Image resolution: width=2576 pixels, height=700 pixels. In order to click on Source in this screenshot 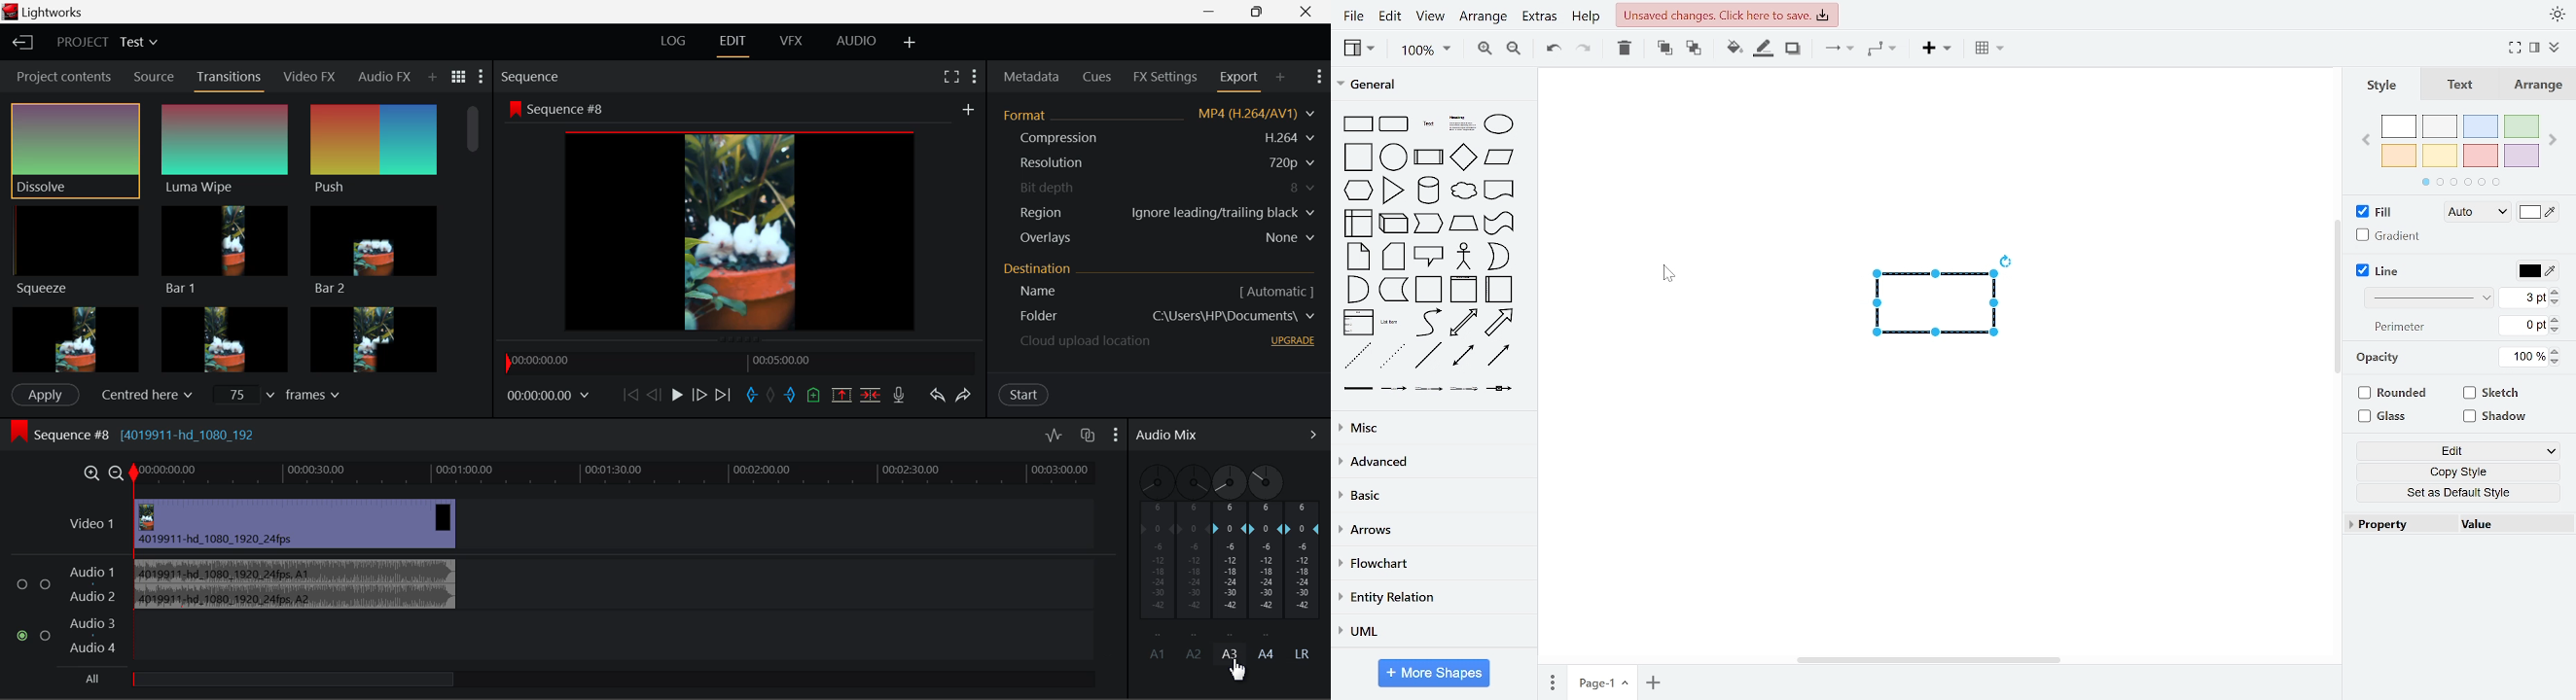, I will do `click(154, 76)`.